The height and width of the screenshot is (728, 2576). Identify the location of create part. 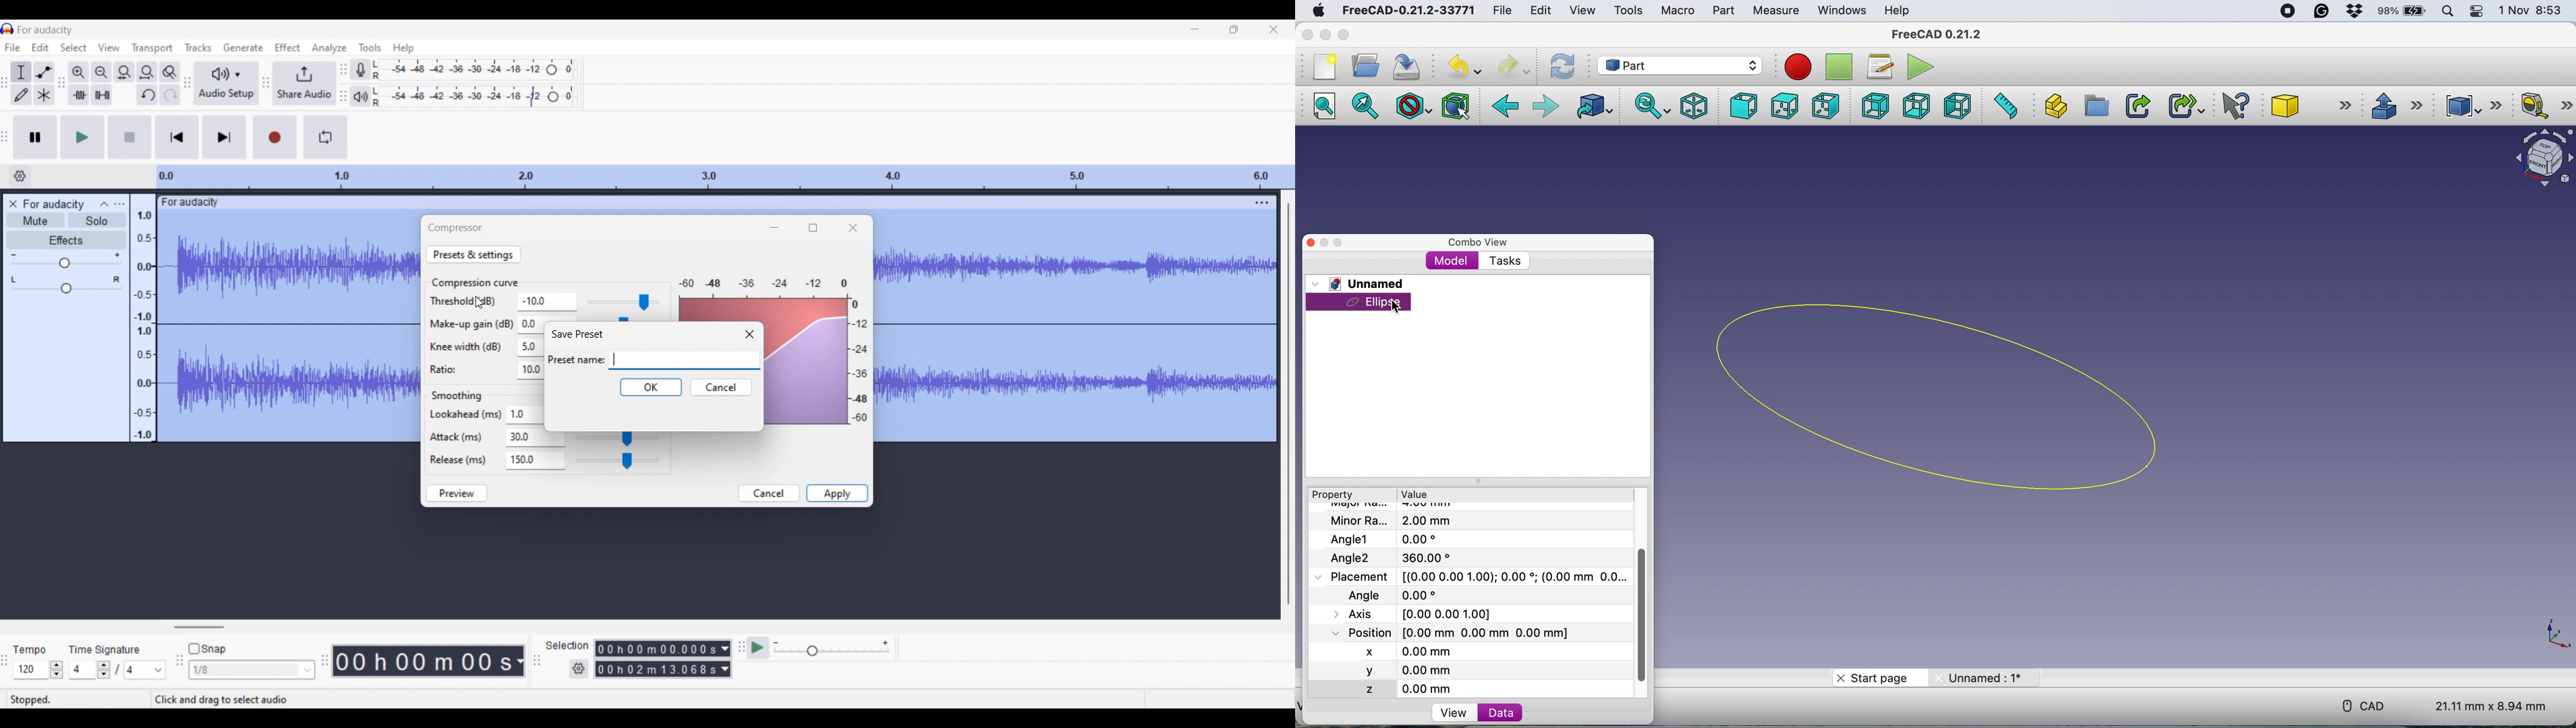
(2052, 107).